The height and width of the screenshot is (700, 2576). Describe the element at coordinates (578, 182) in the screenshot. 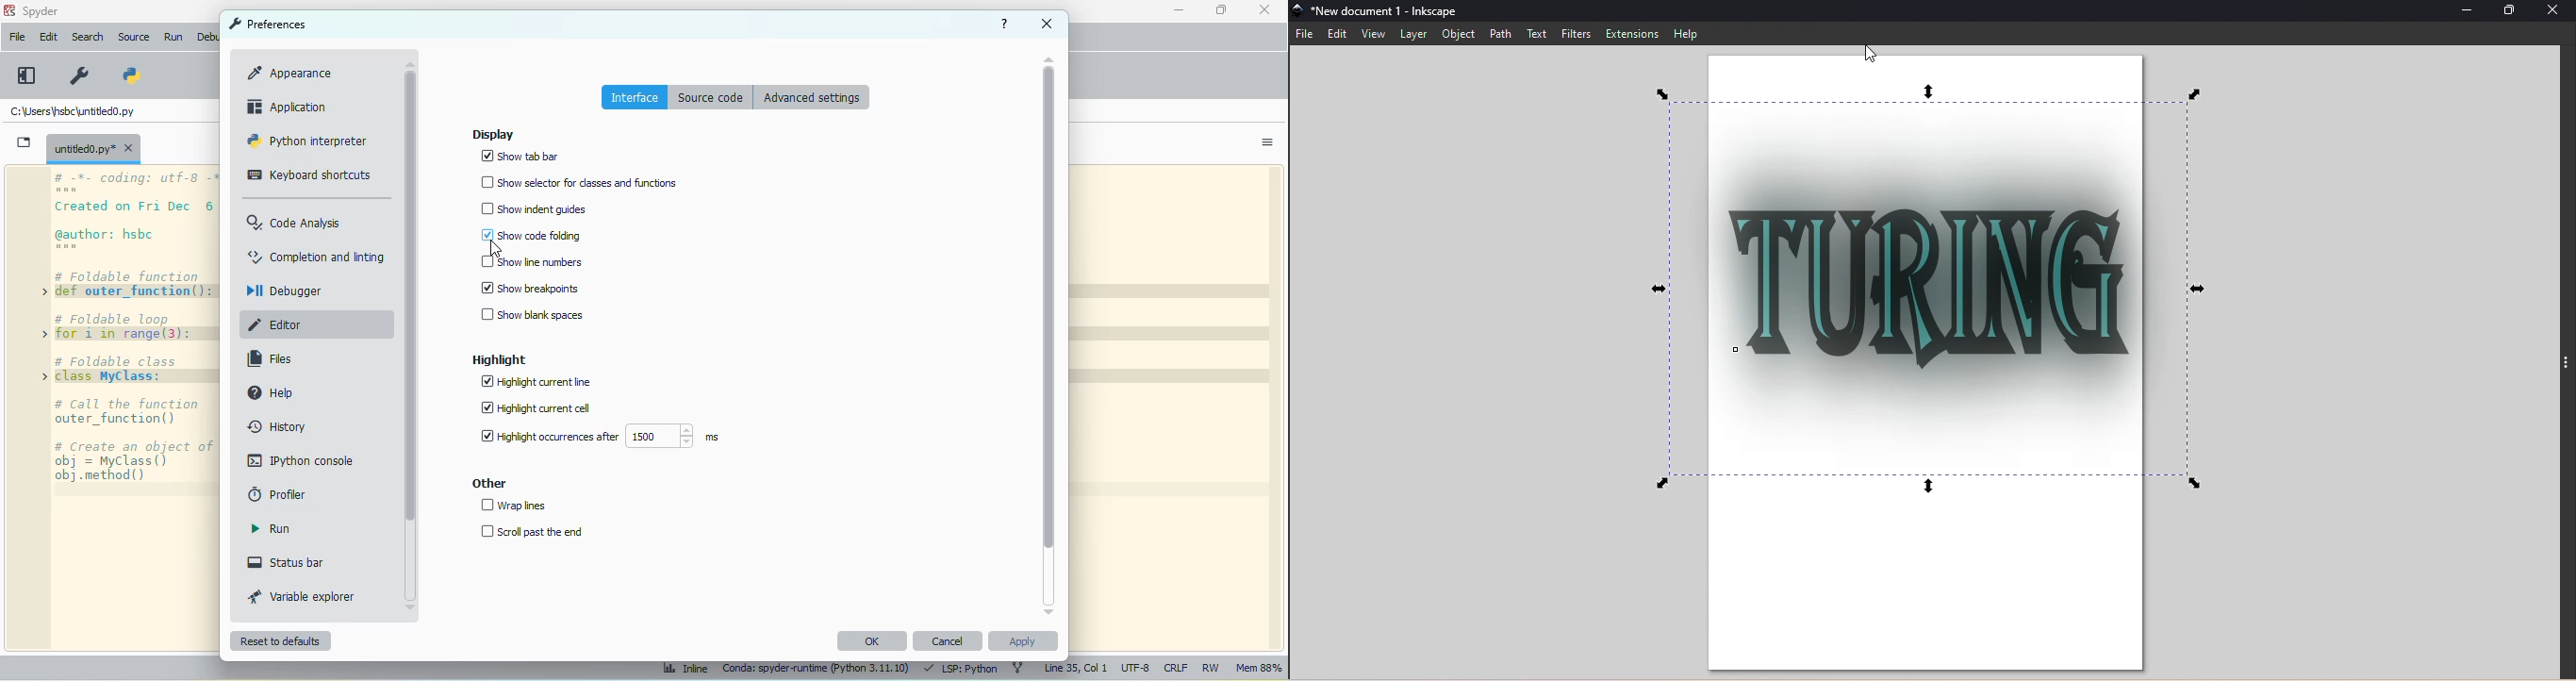

I see `show selector for classes and functions` at that location.